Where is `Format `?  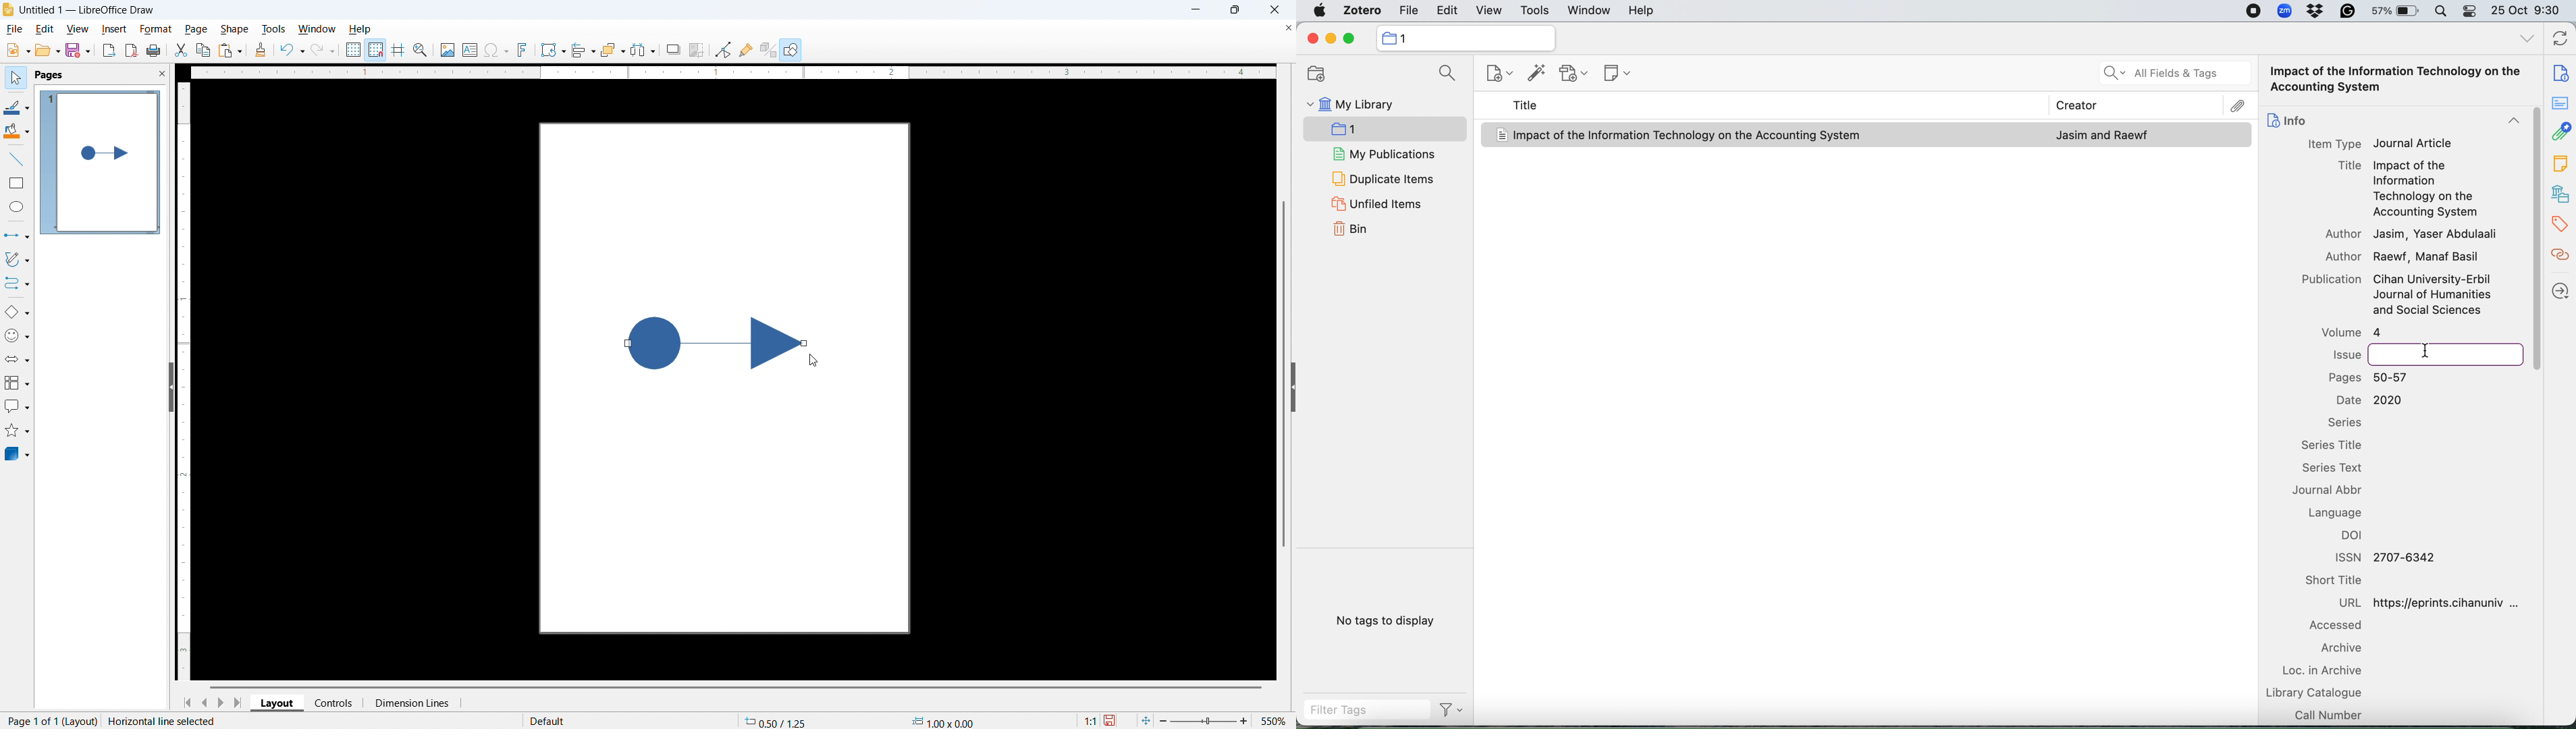 Format  is located at coordinates (155, 28).